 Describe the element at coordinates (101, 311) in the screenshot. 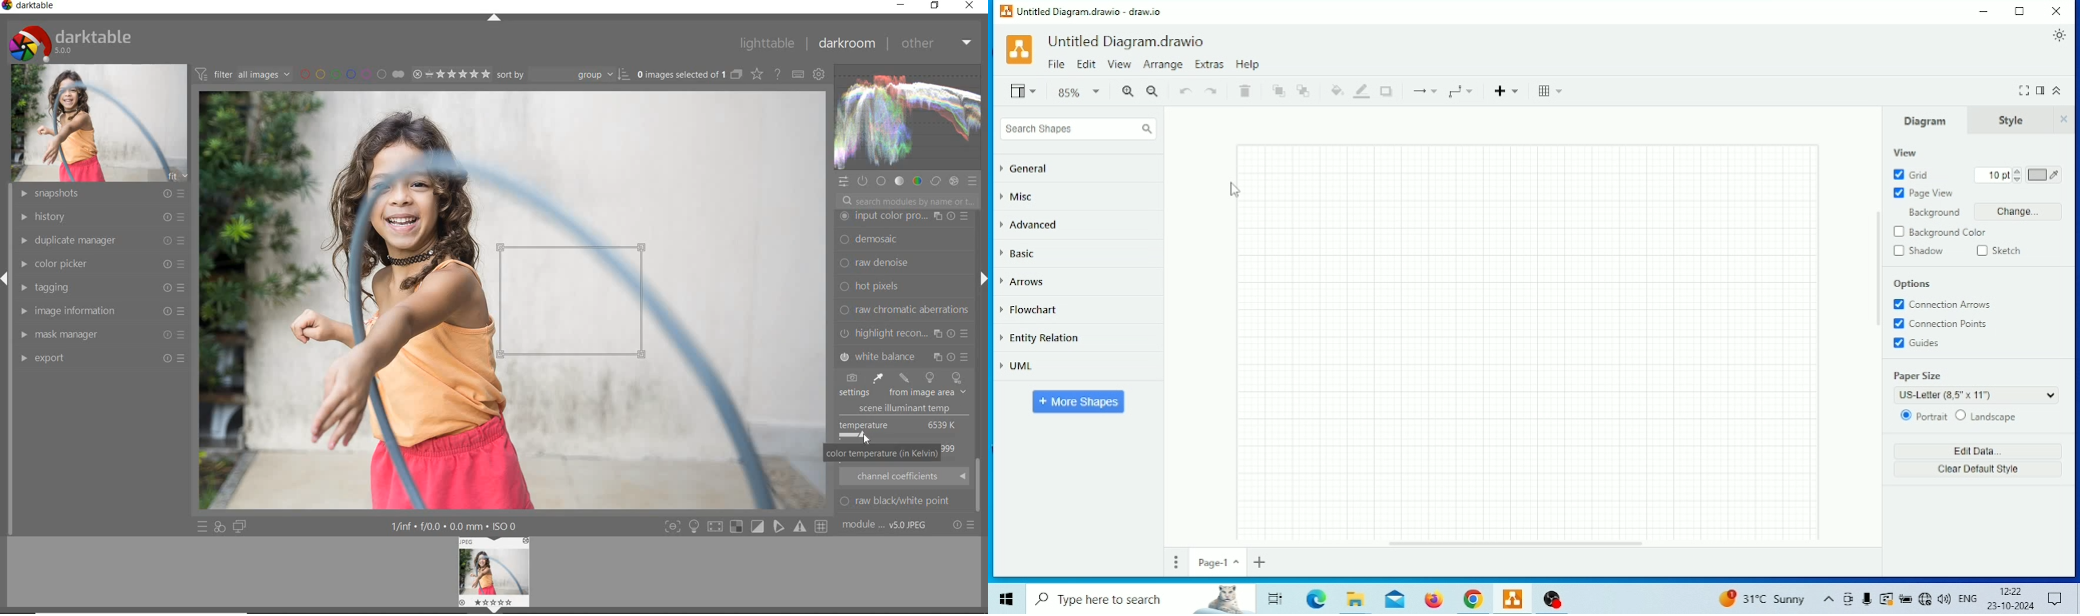

I see `image information` at that location.